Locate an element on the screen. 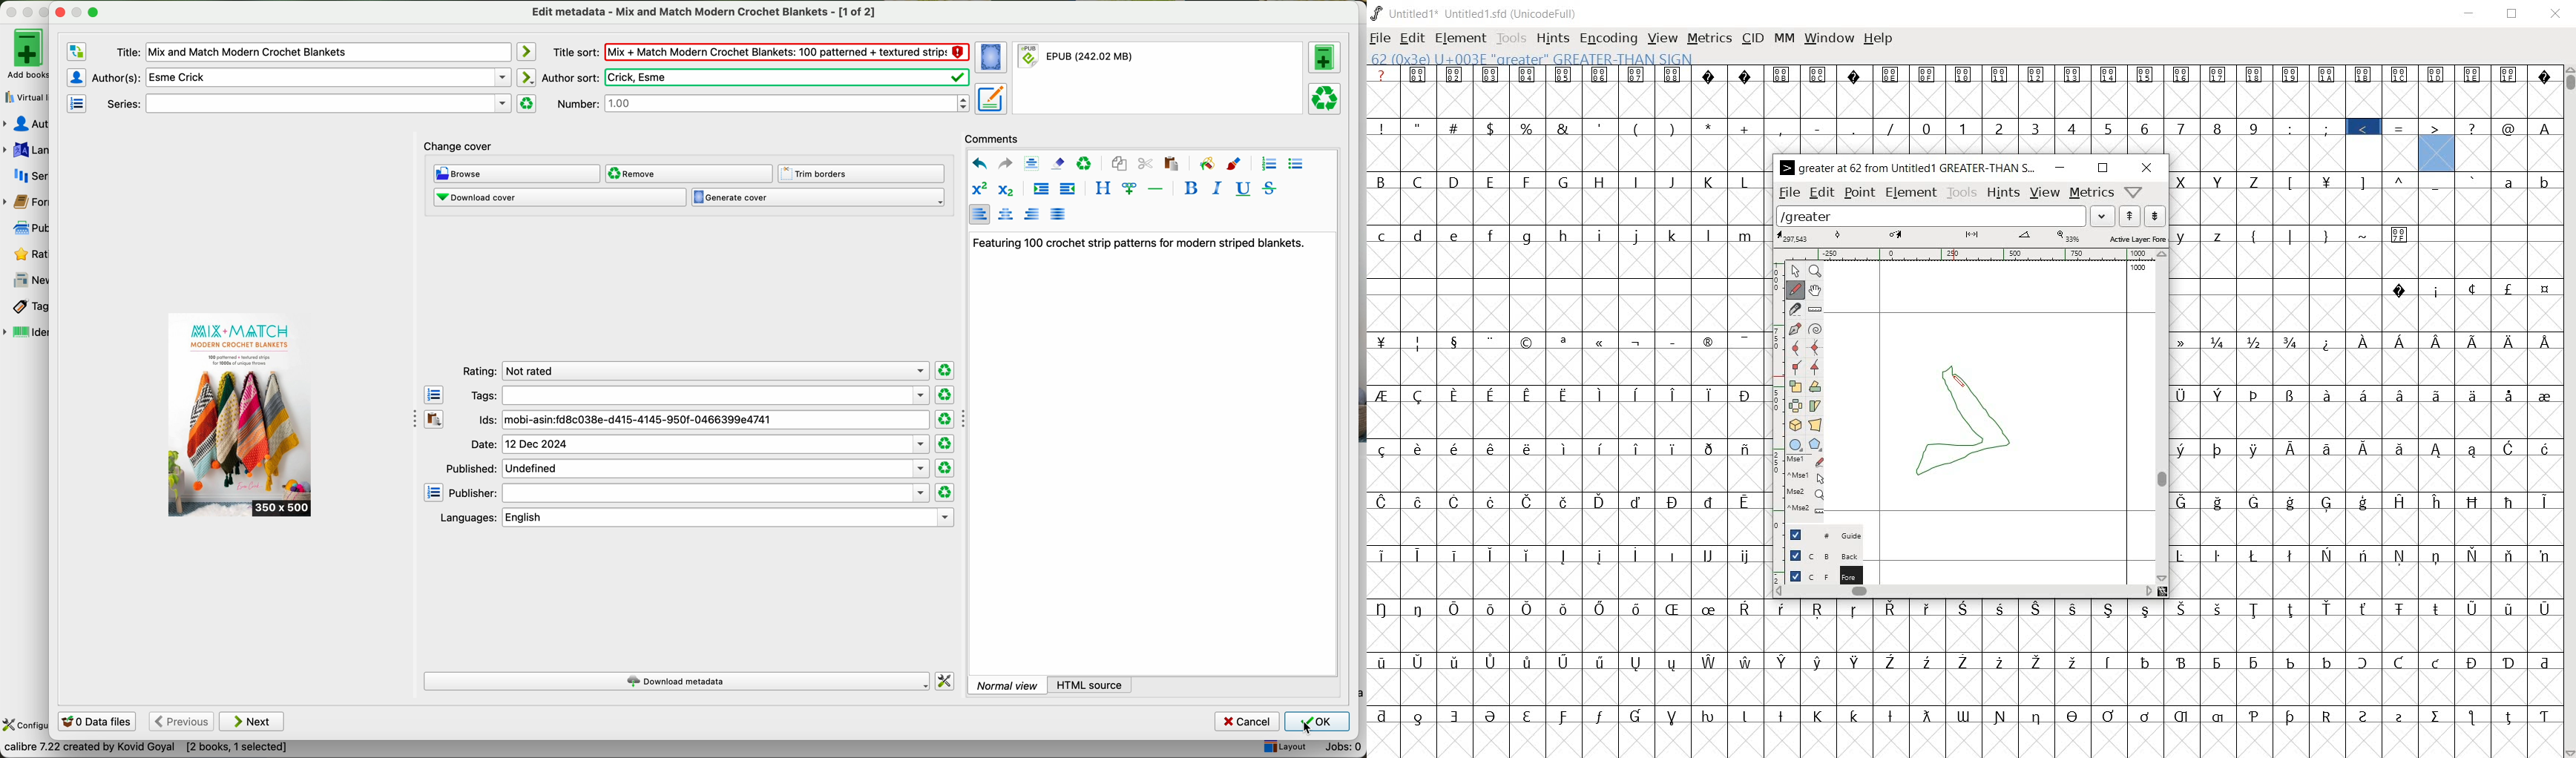  configure is located at coordinates (25, 725).